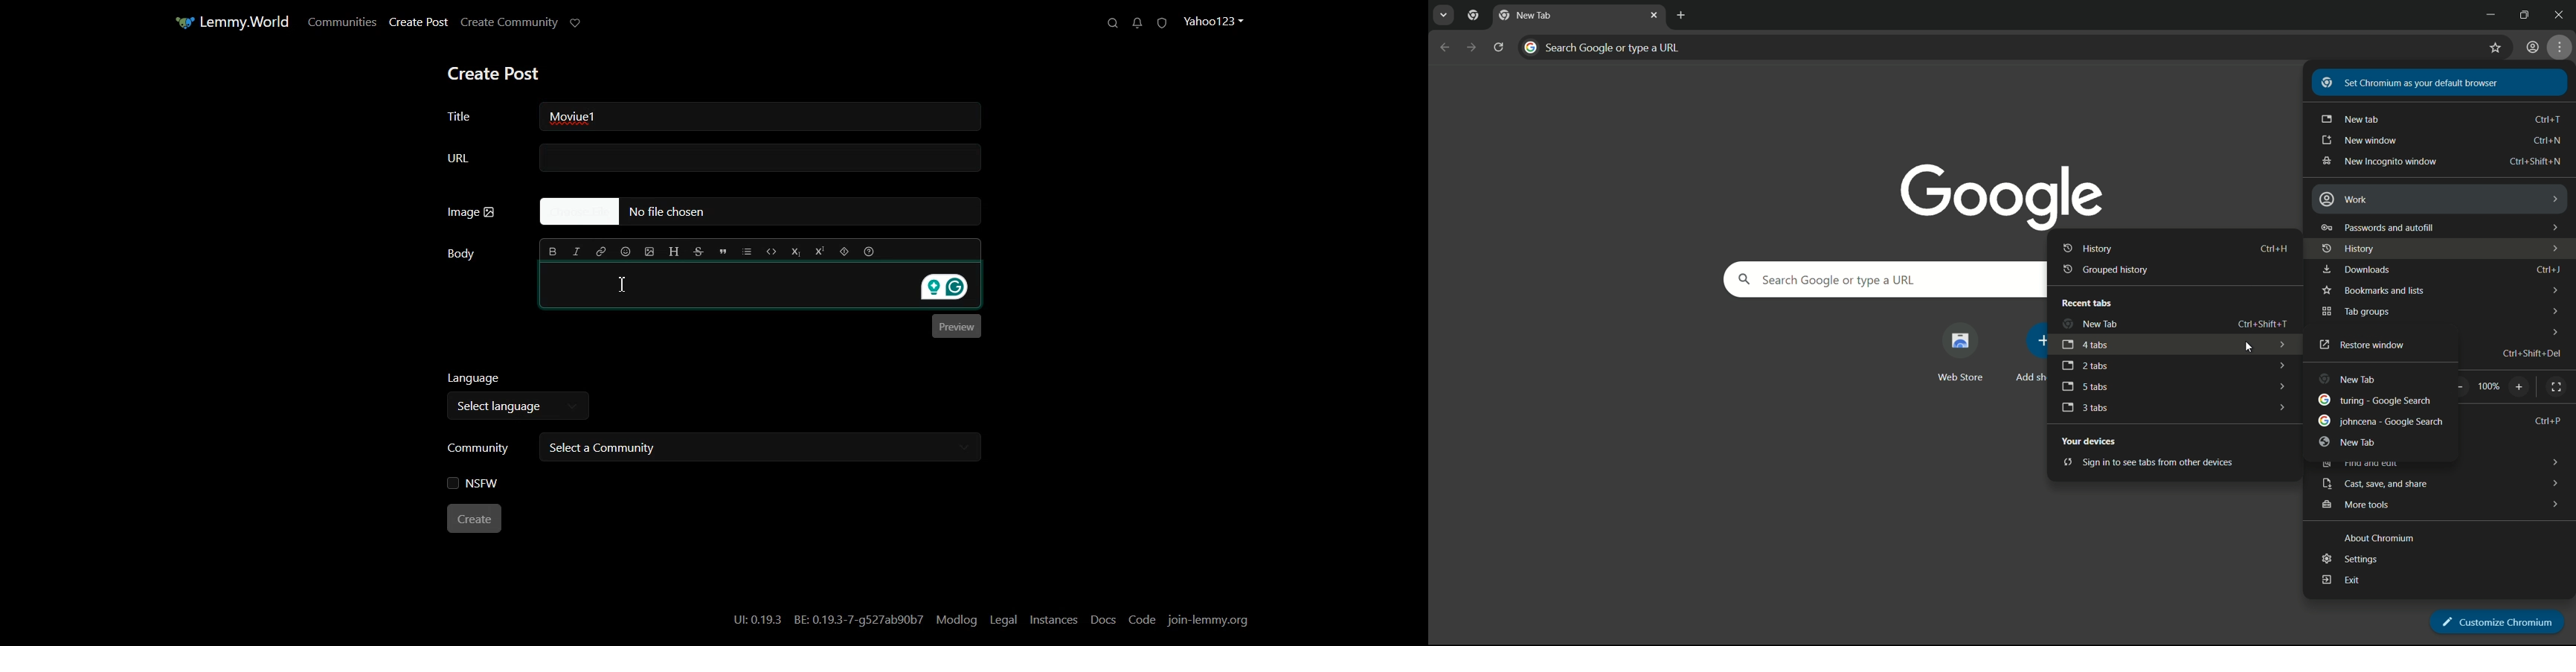 The height and width of the screenshot is (672, 2576). I want to click on Unread Messages, so click(1137, 23).